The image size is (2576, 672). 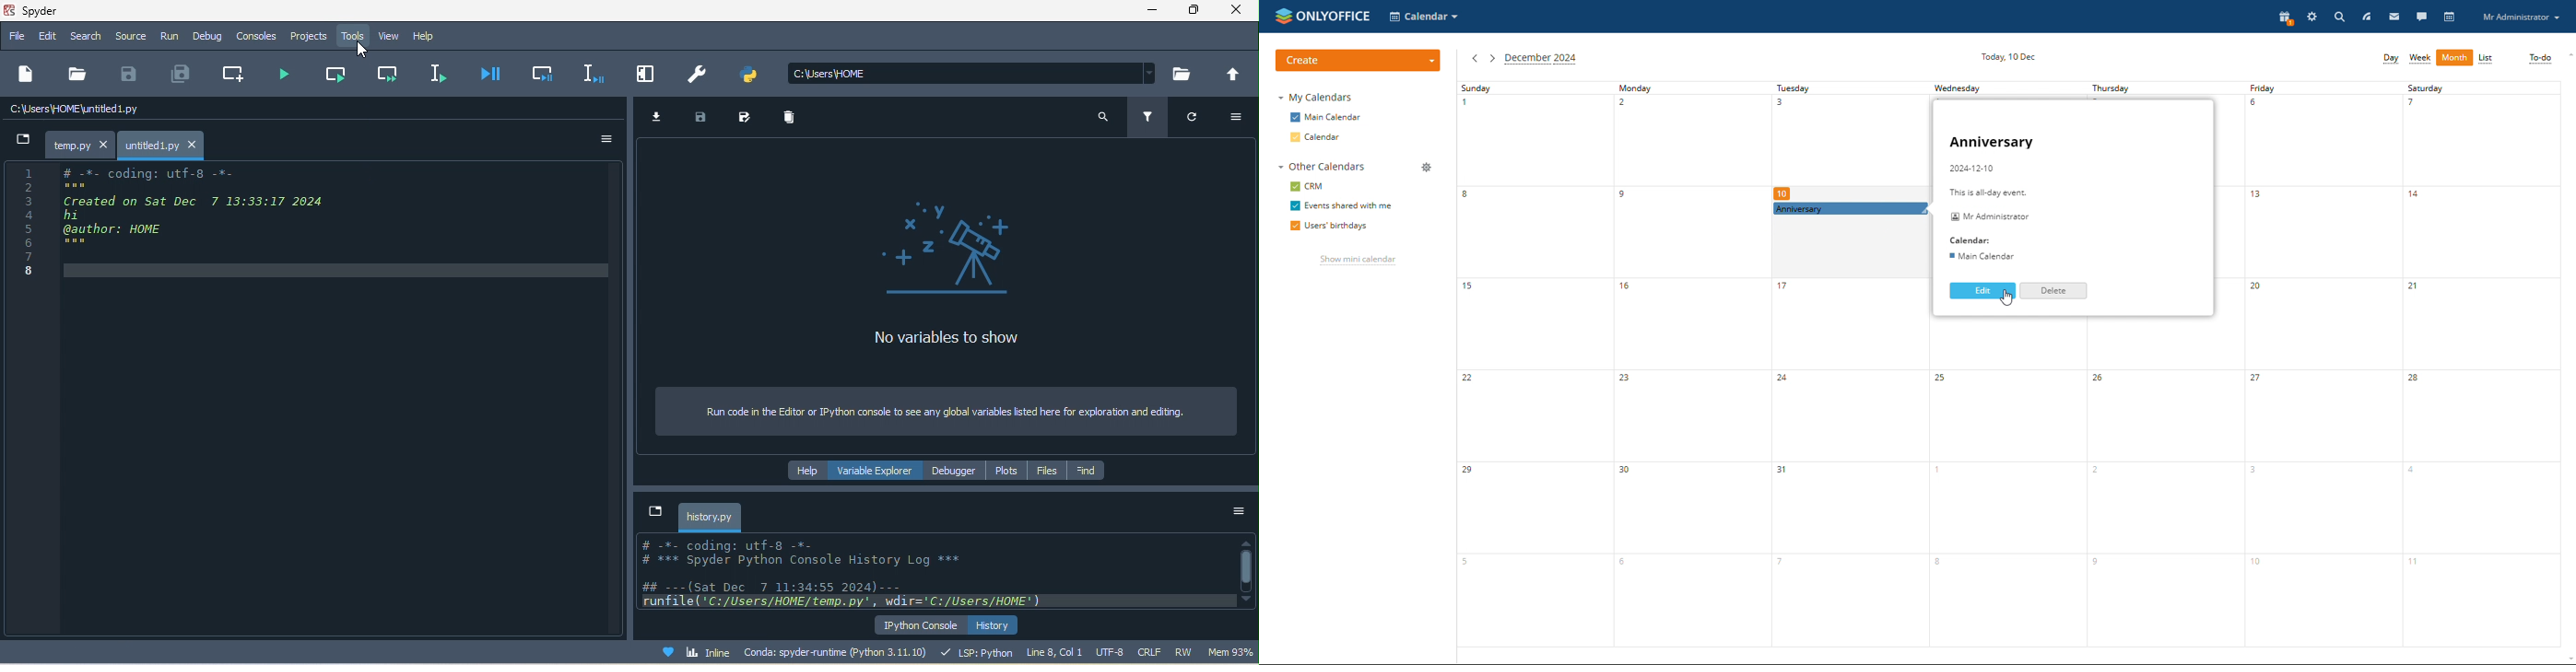 I want to click on help, so click(x=426, y=34).